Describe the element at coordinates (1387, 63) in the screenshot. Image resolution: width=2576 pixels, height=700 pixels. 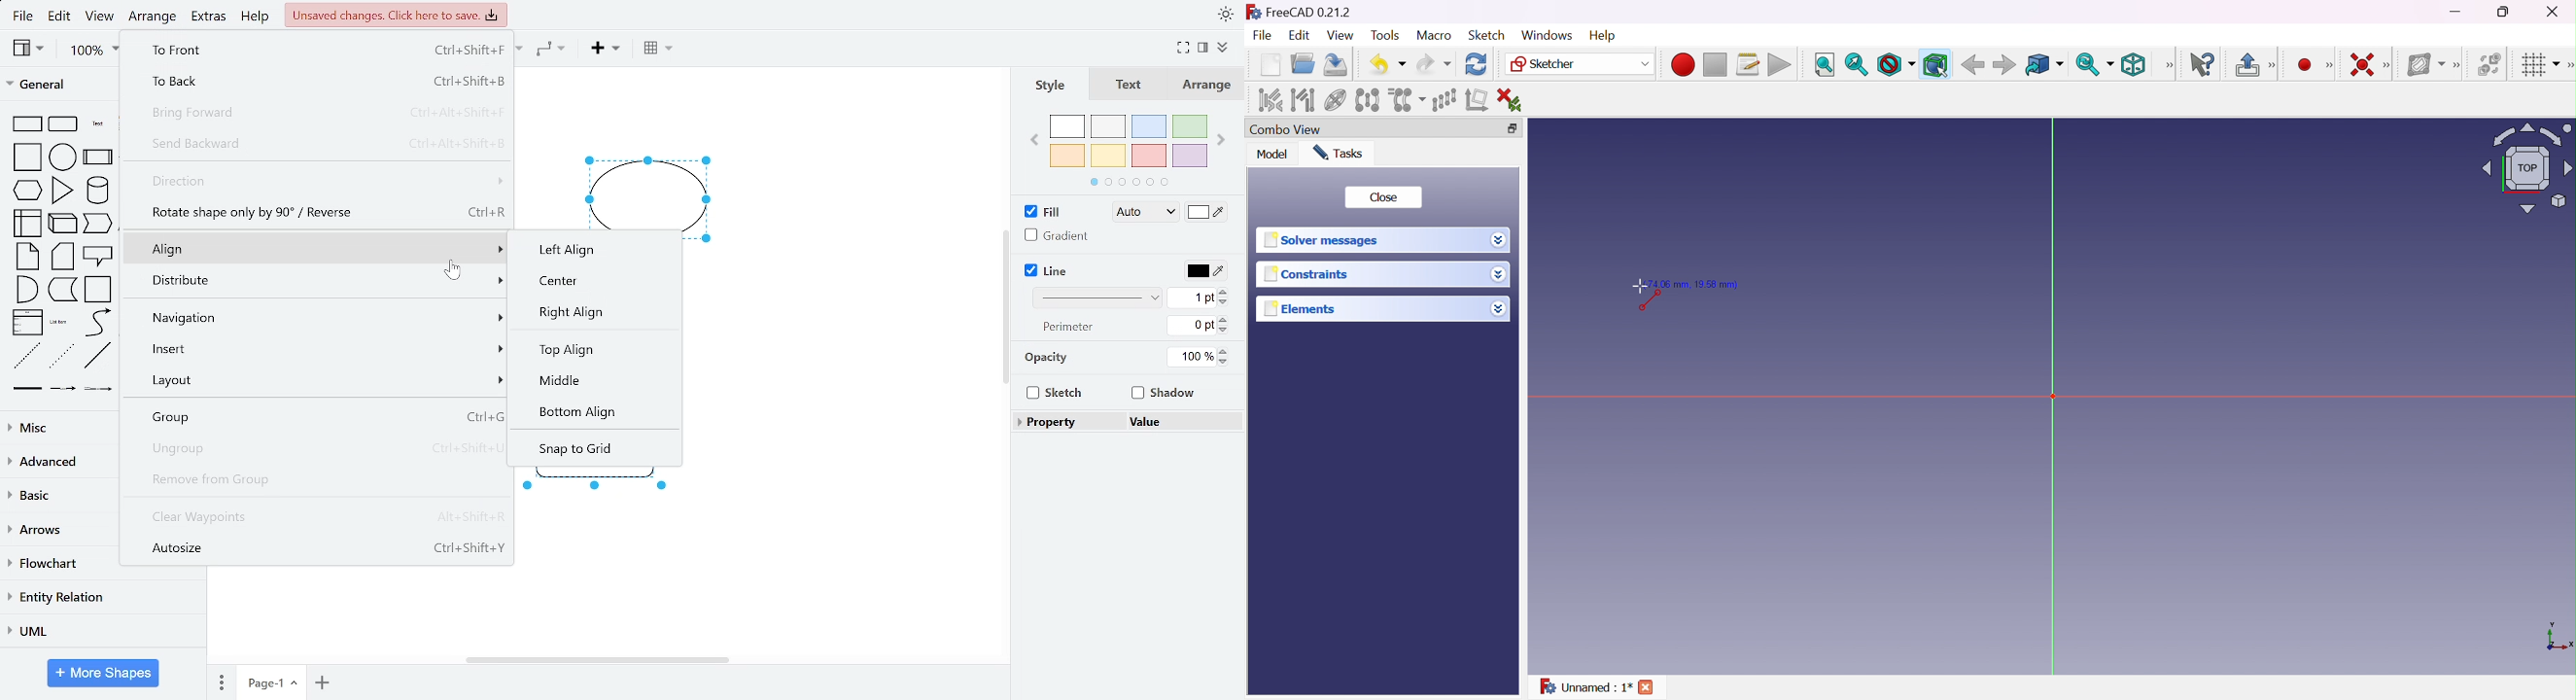
I see `Undo` at that location.